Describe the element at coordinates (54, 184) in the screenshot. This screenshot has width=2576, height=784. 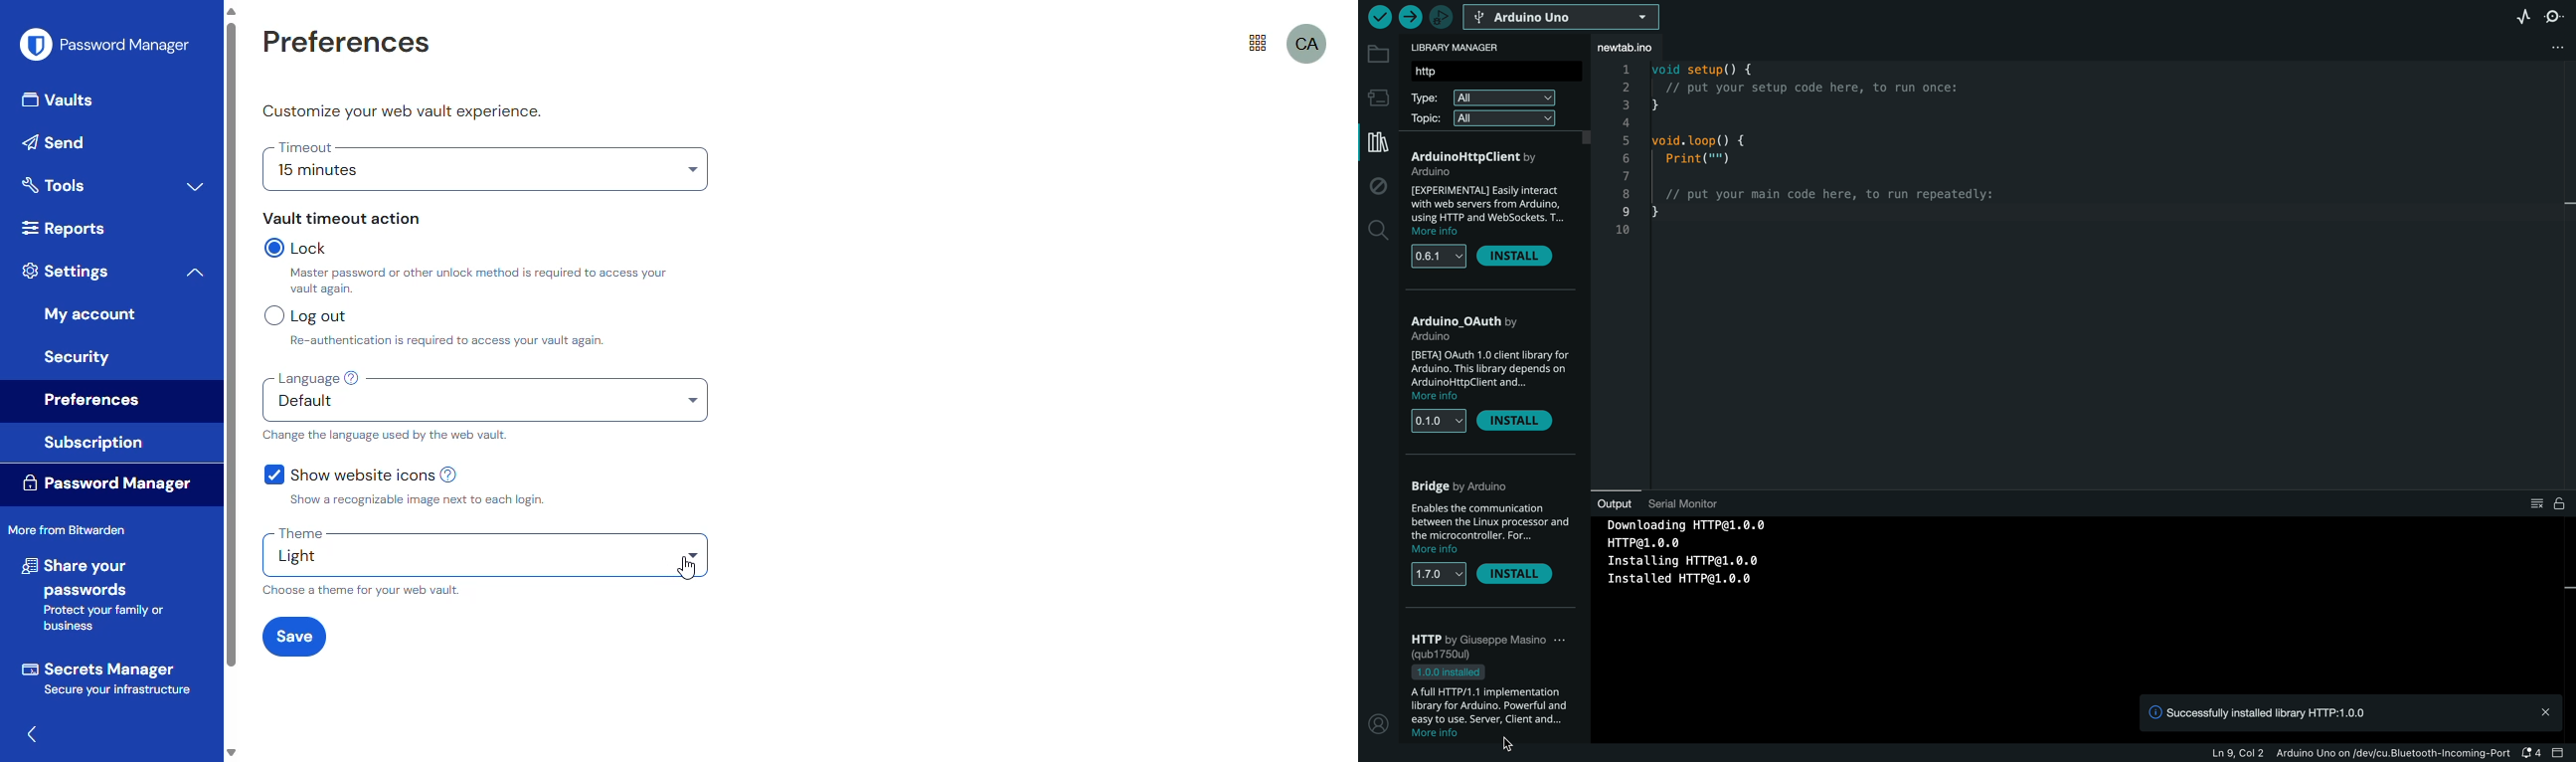
I see `tools` at that location.